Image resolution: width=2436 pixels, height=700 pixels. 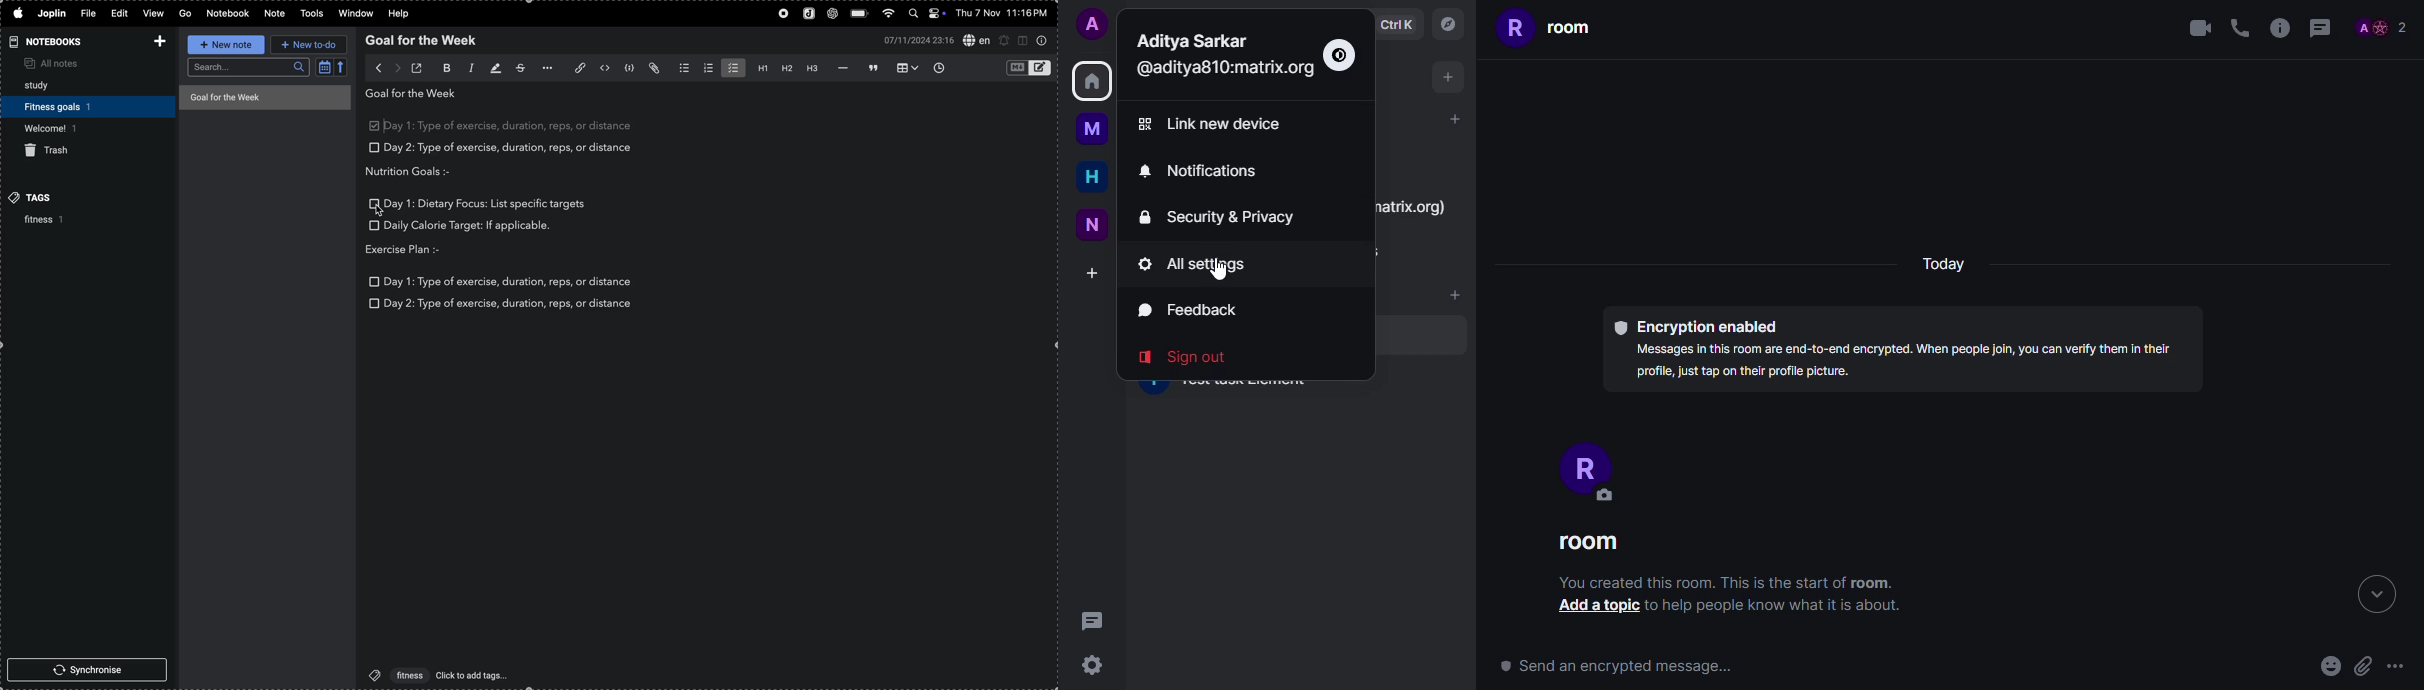 I want to click on goal for the week, so click(x=423, y=40).